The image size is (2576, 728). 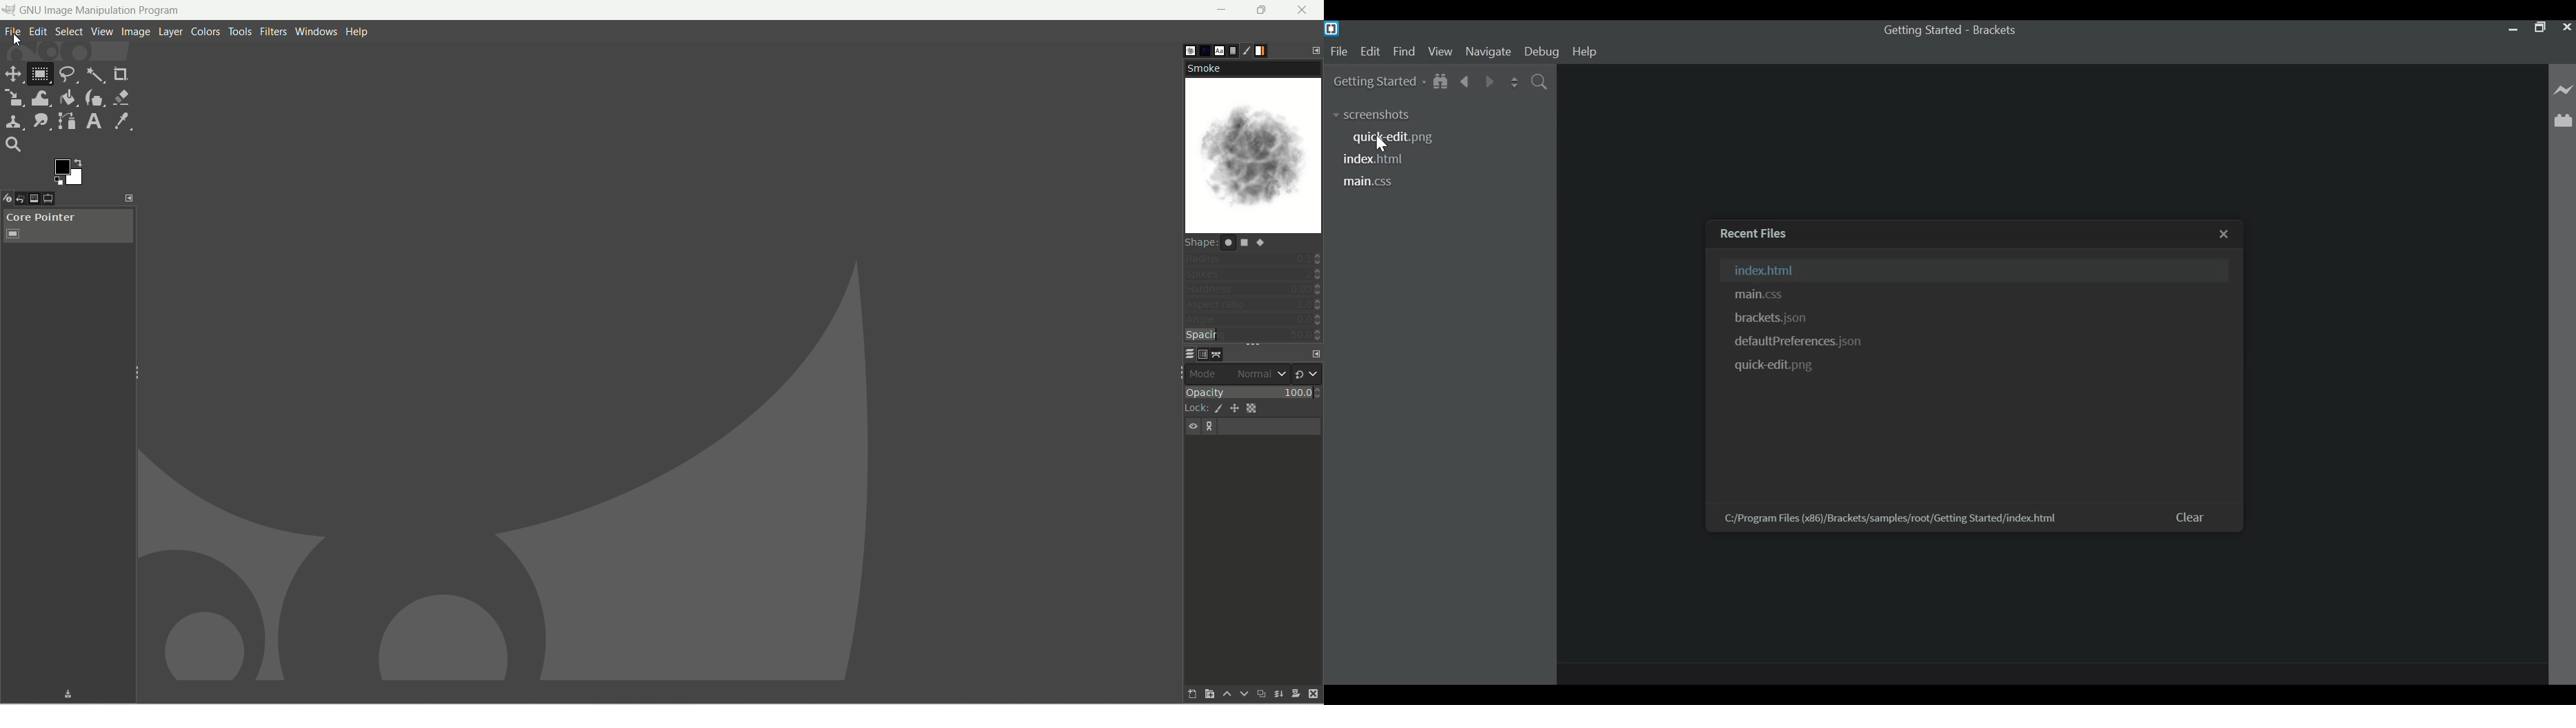 I want to click on raise this layer, so click(x=1226, y=694).